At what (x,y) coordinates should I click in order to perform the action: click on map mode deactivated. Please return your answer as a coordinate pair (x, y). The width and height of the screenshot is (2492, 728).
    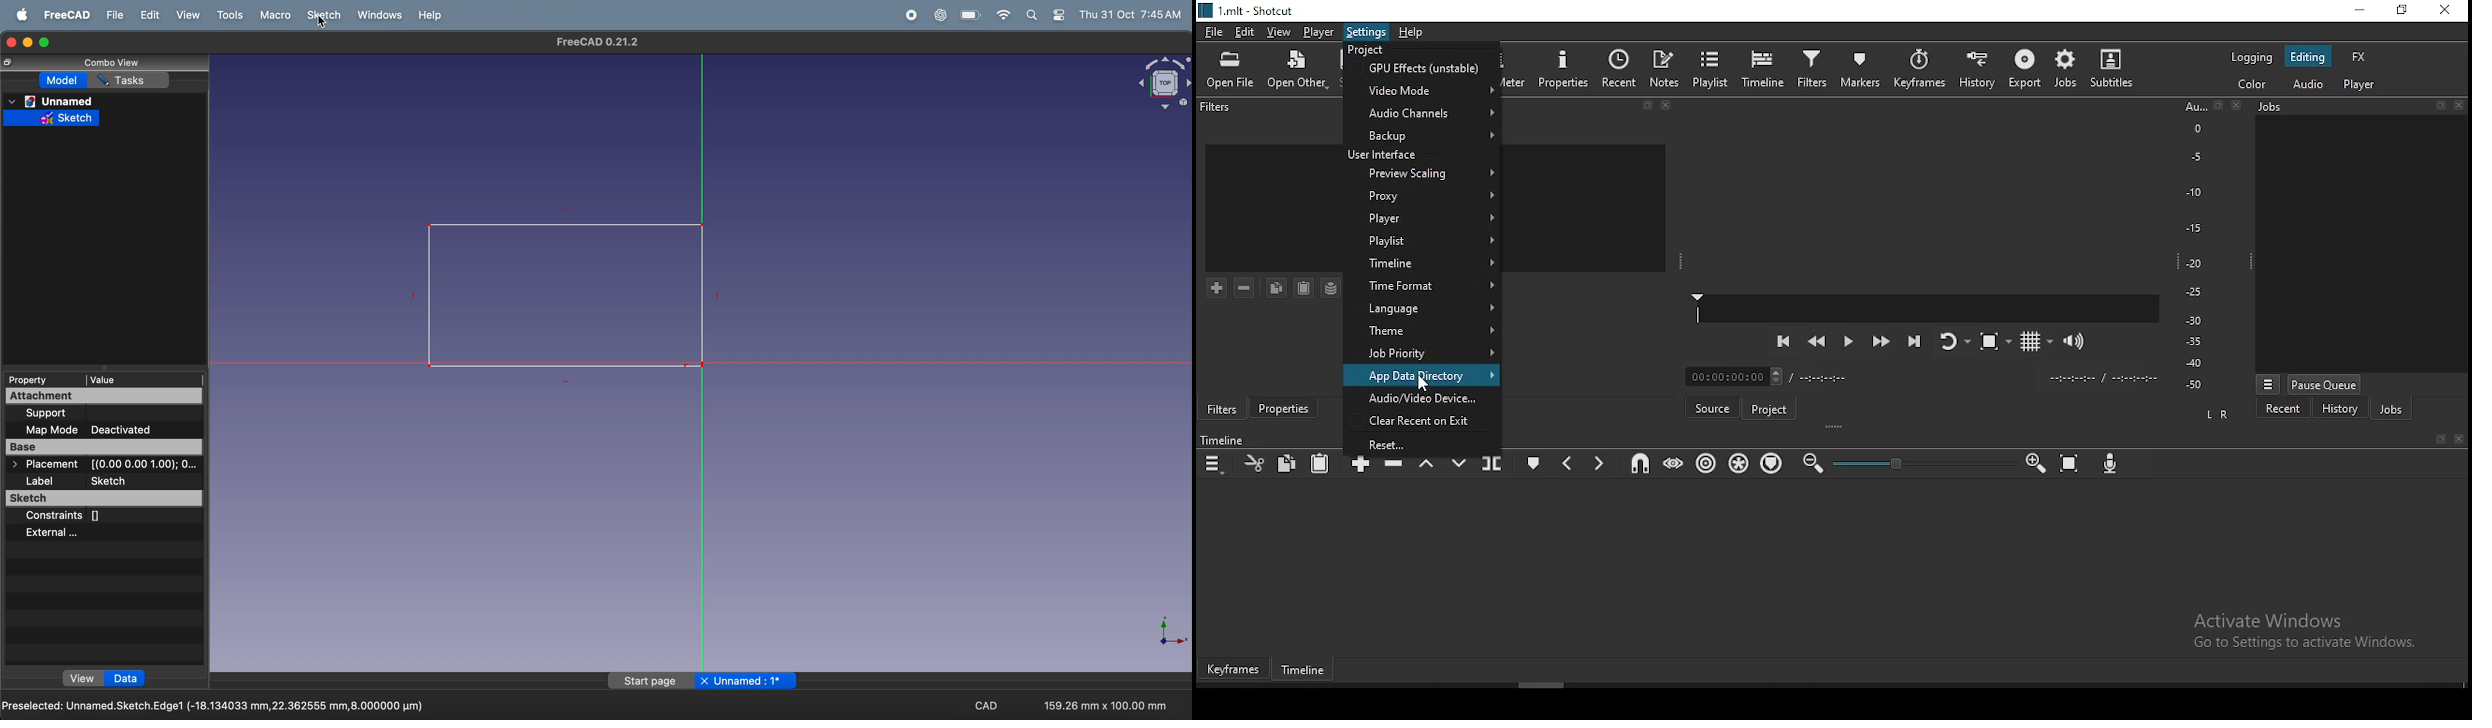
    Looking at the image, I should click on (110, 429).